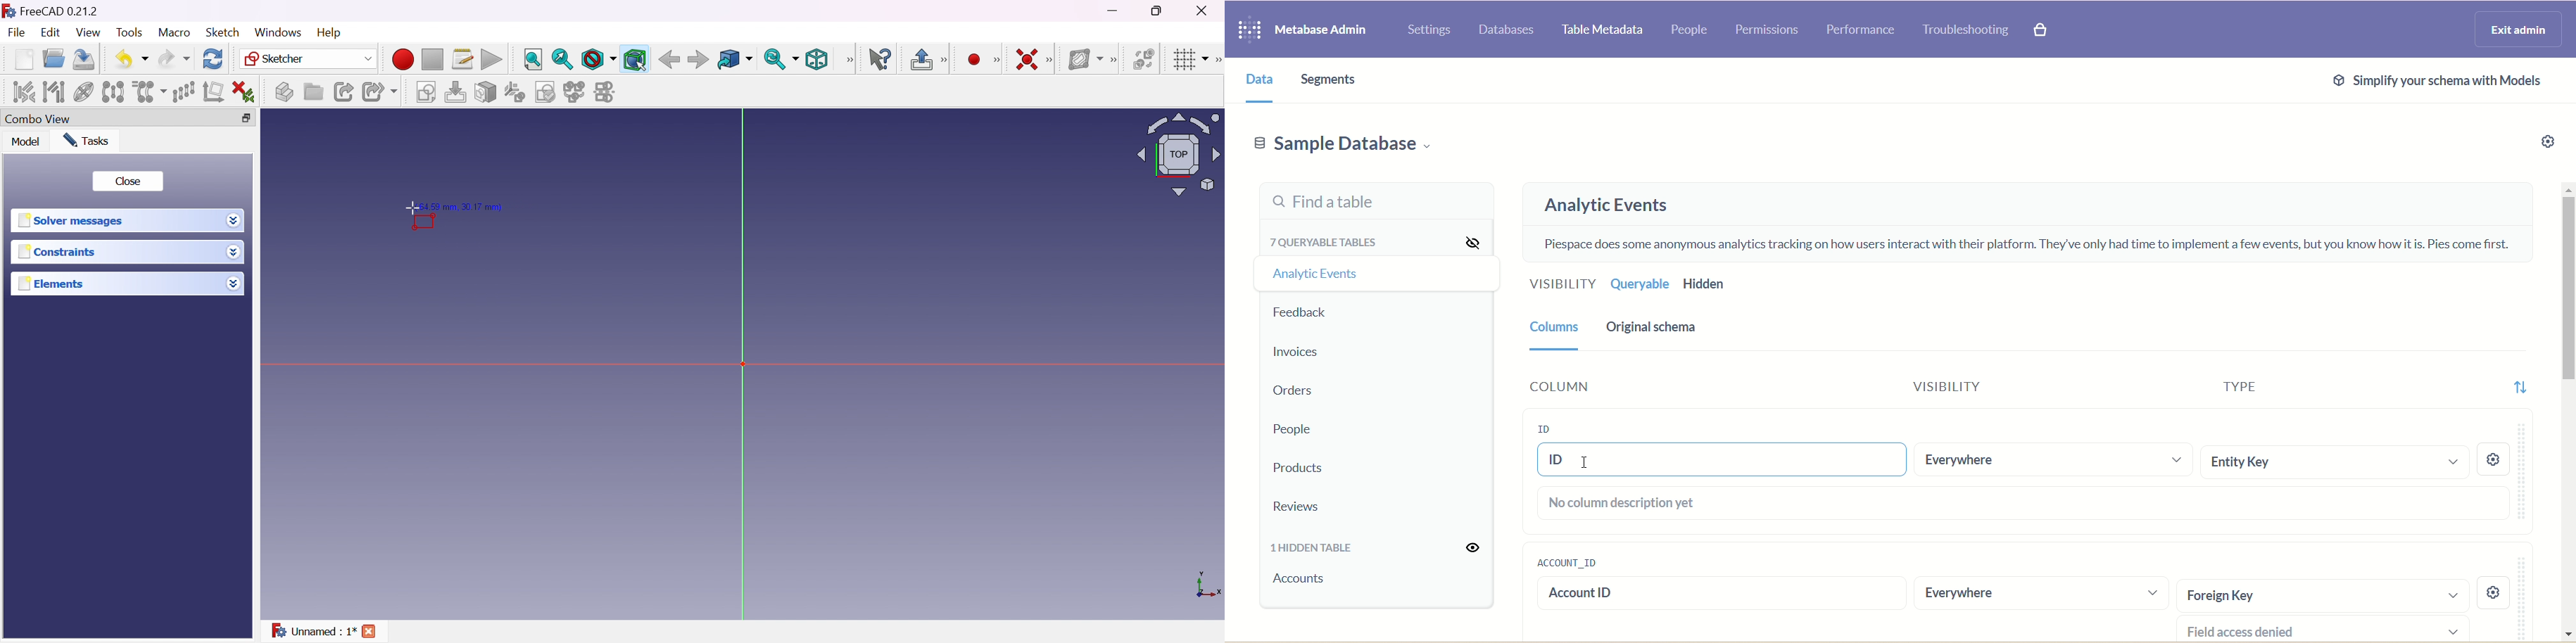 The height and width of the screenshot is (644, 2576). What do you see at coordinates (234, 220) in the screenshot?
I see `Drop down` at bounding box center [234, 220].